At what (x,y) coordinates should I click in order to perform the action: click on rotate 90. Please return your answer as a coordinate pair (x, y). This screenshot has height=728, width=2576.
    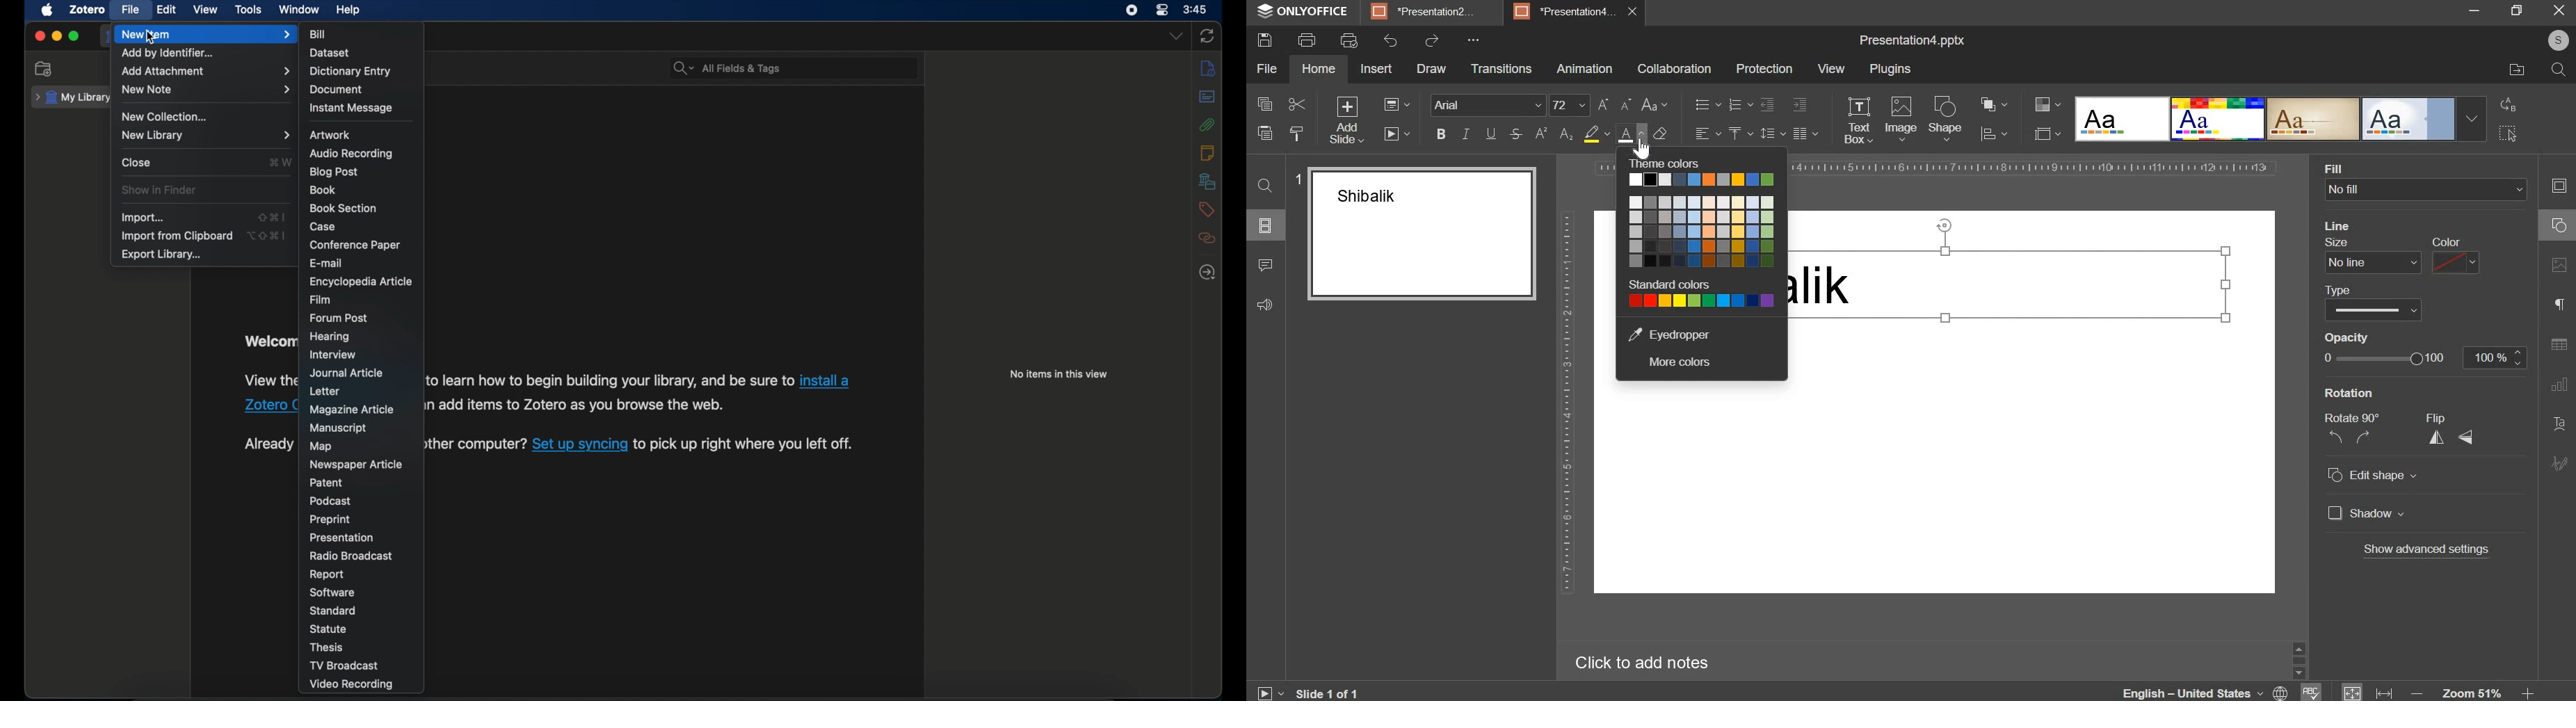
    Looking at the image, I should click on (2355, 417).